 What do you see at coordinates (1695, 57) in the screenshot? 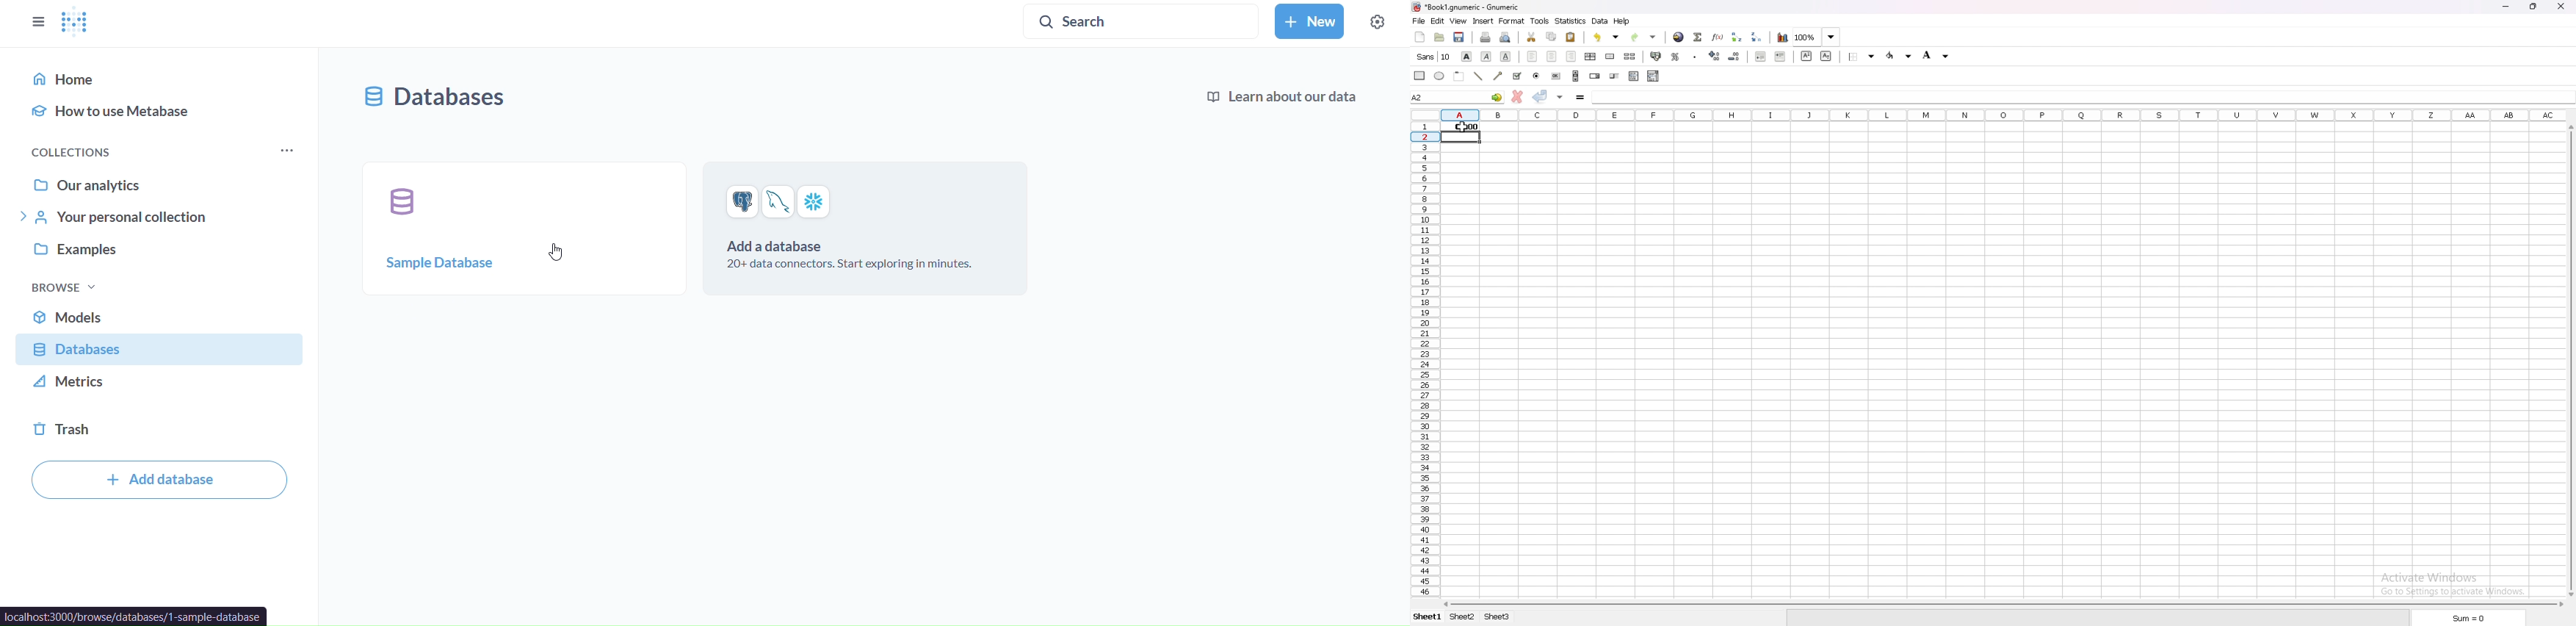
I see `thousand separator` at bounding box center [1695, 57].